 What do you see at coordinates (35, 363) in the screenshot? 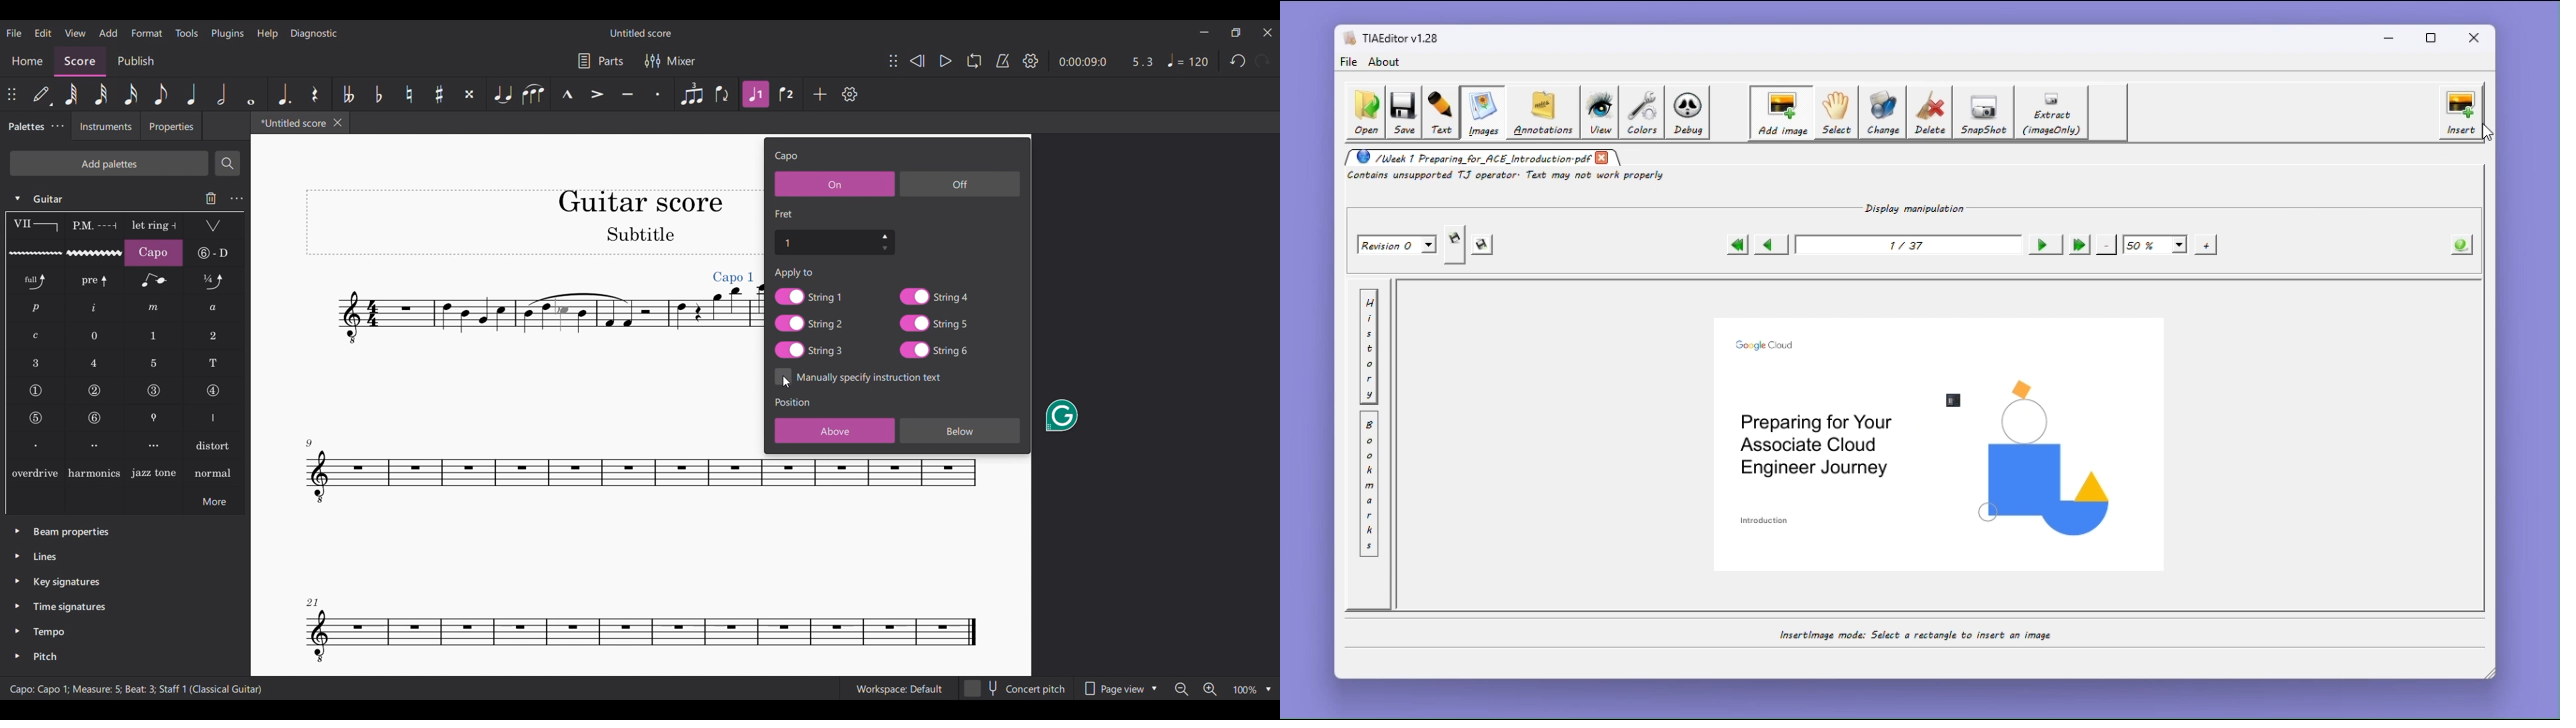
I see `LH guitar fingering 3` at bounding box center [35, 363].